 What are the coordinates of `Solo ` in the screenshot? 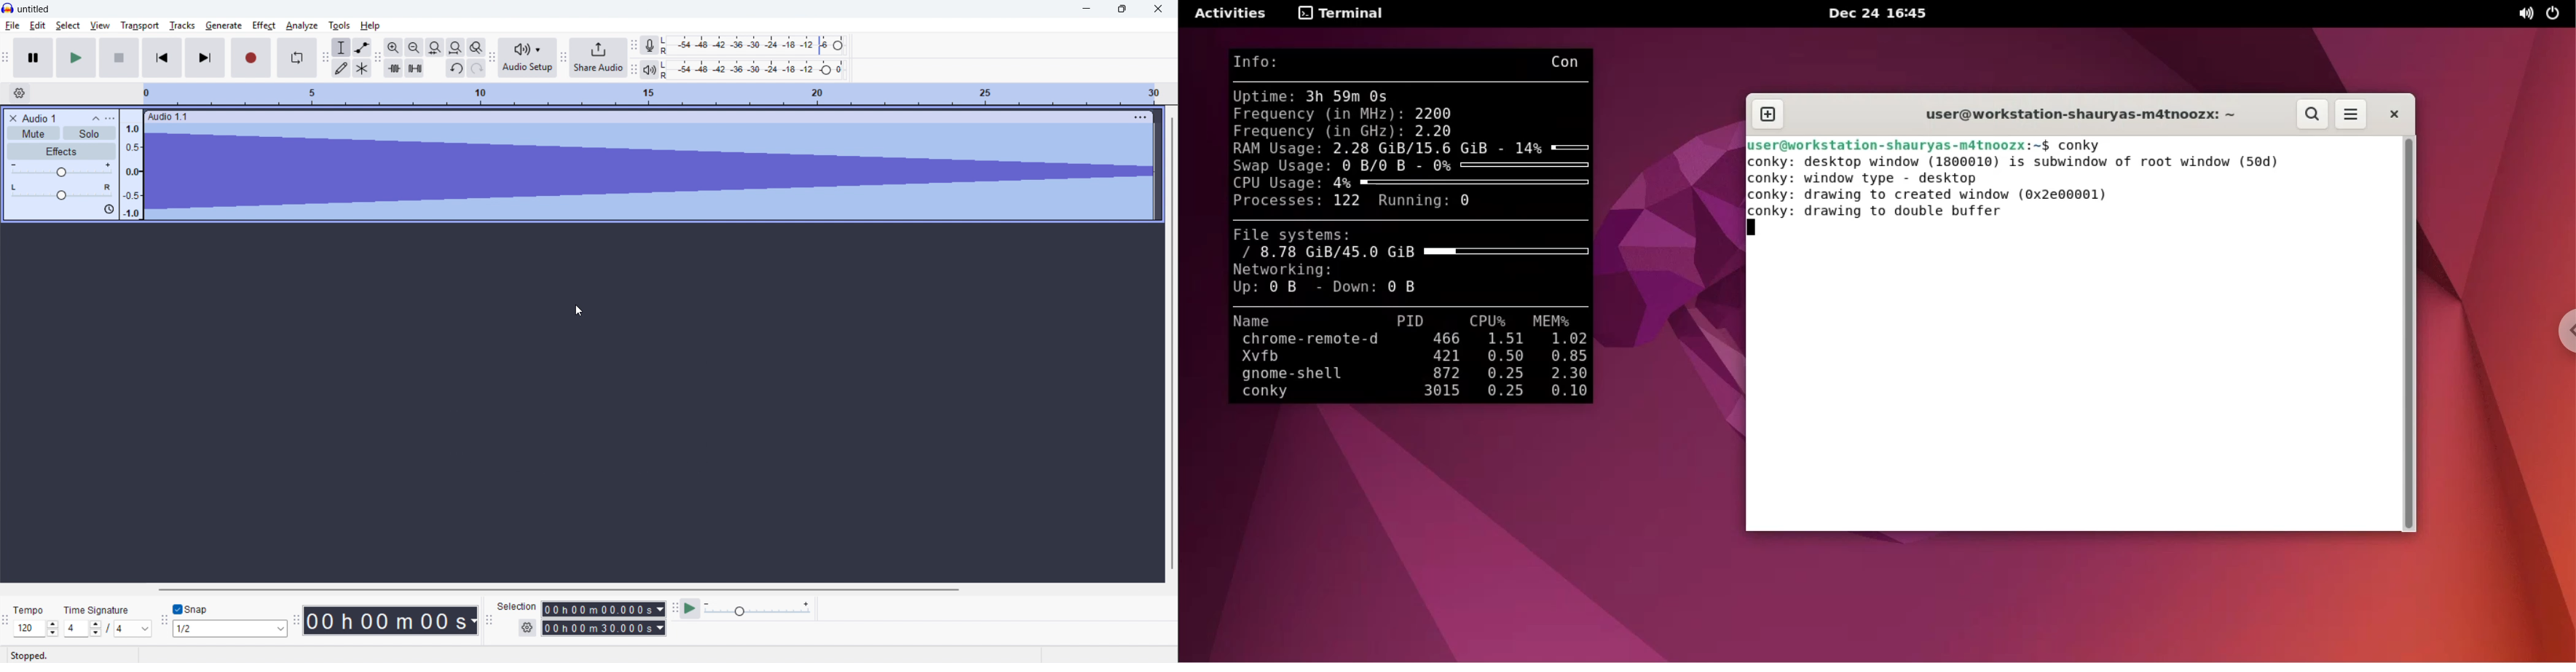 It's located at (90, 133).